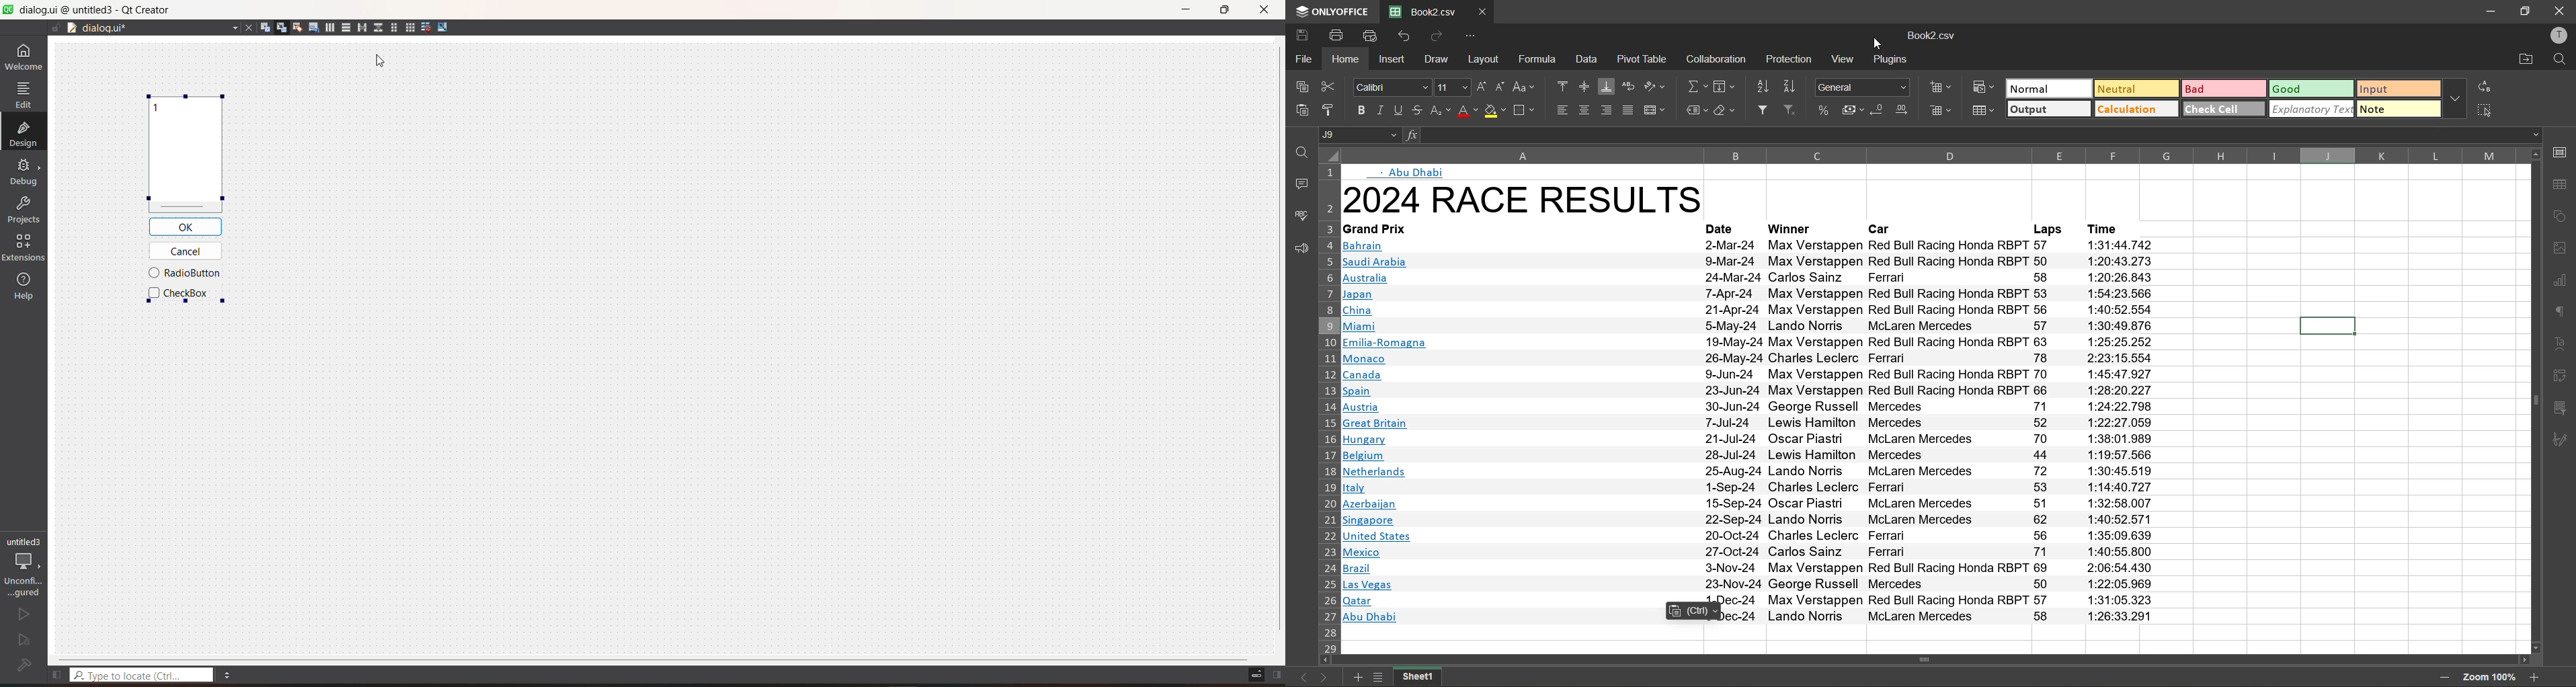  Describe the element at coordinates (1588, 60) in the screenshot. I see `data` at that location.